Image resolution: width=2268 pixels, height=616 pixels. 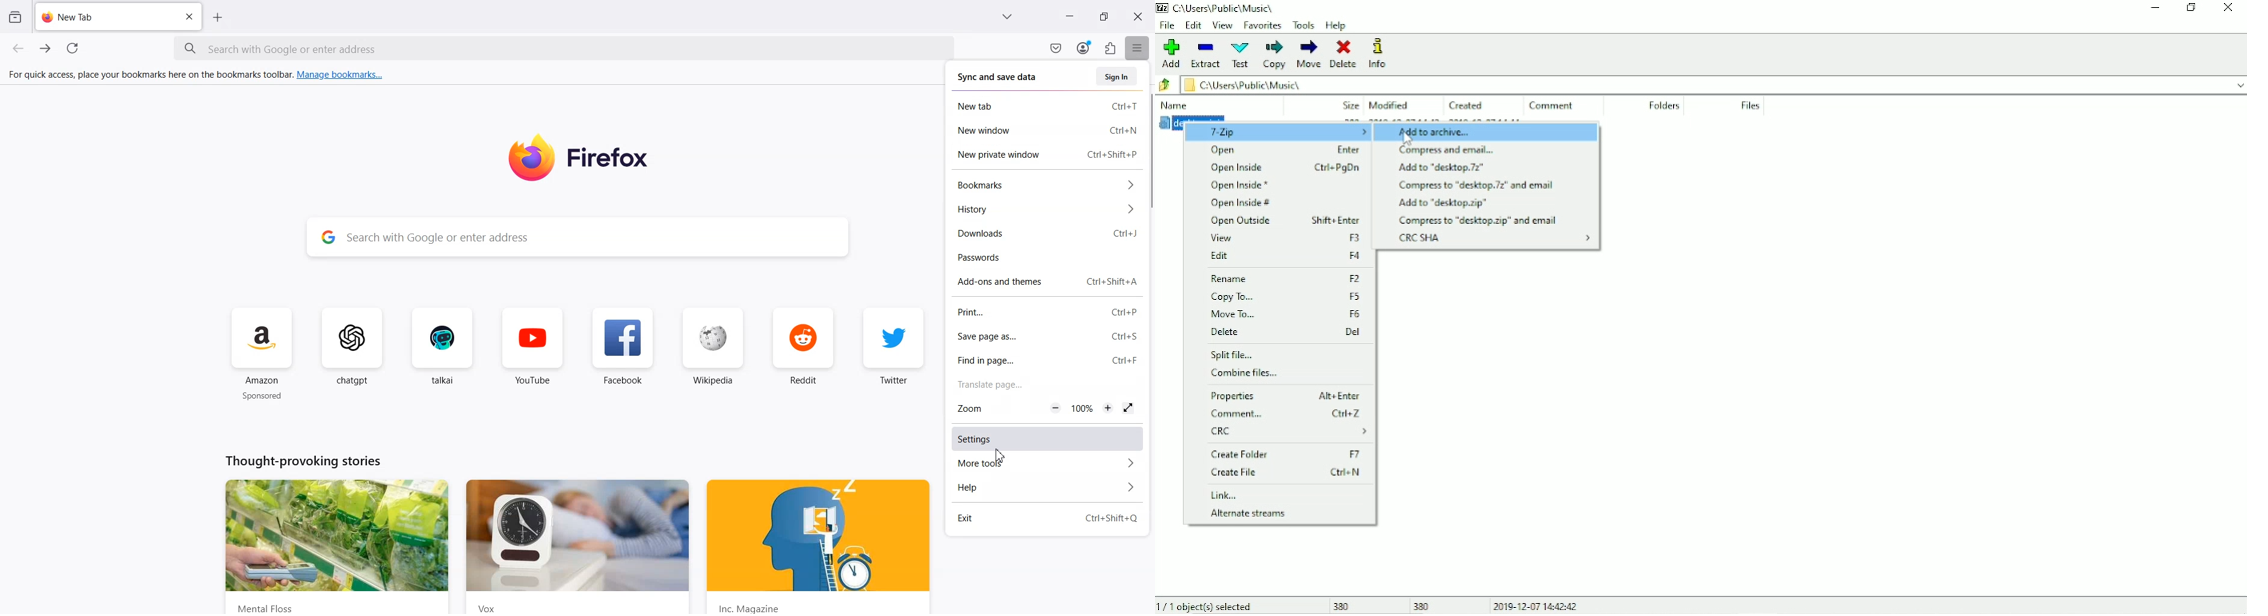 What do you see at coordinates (1285, 297) in the screenshot?
I see `Copy To` at bounding box center [1285, 297].